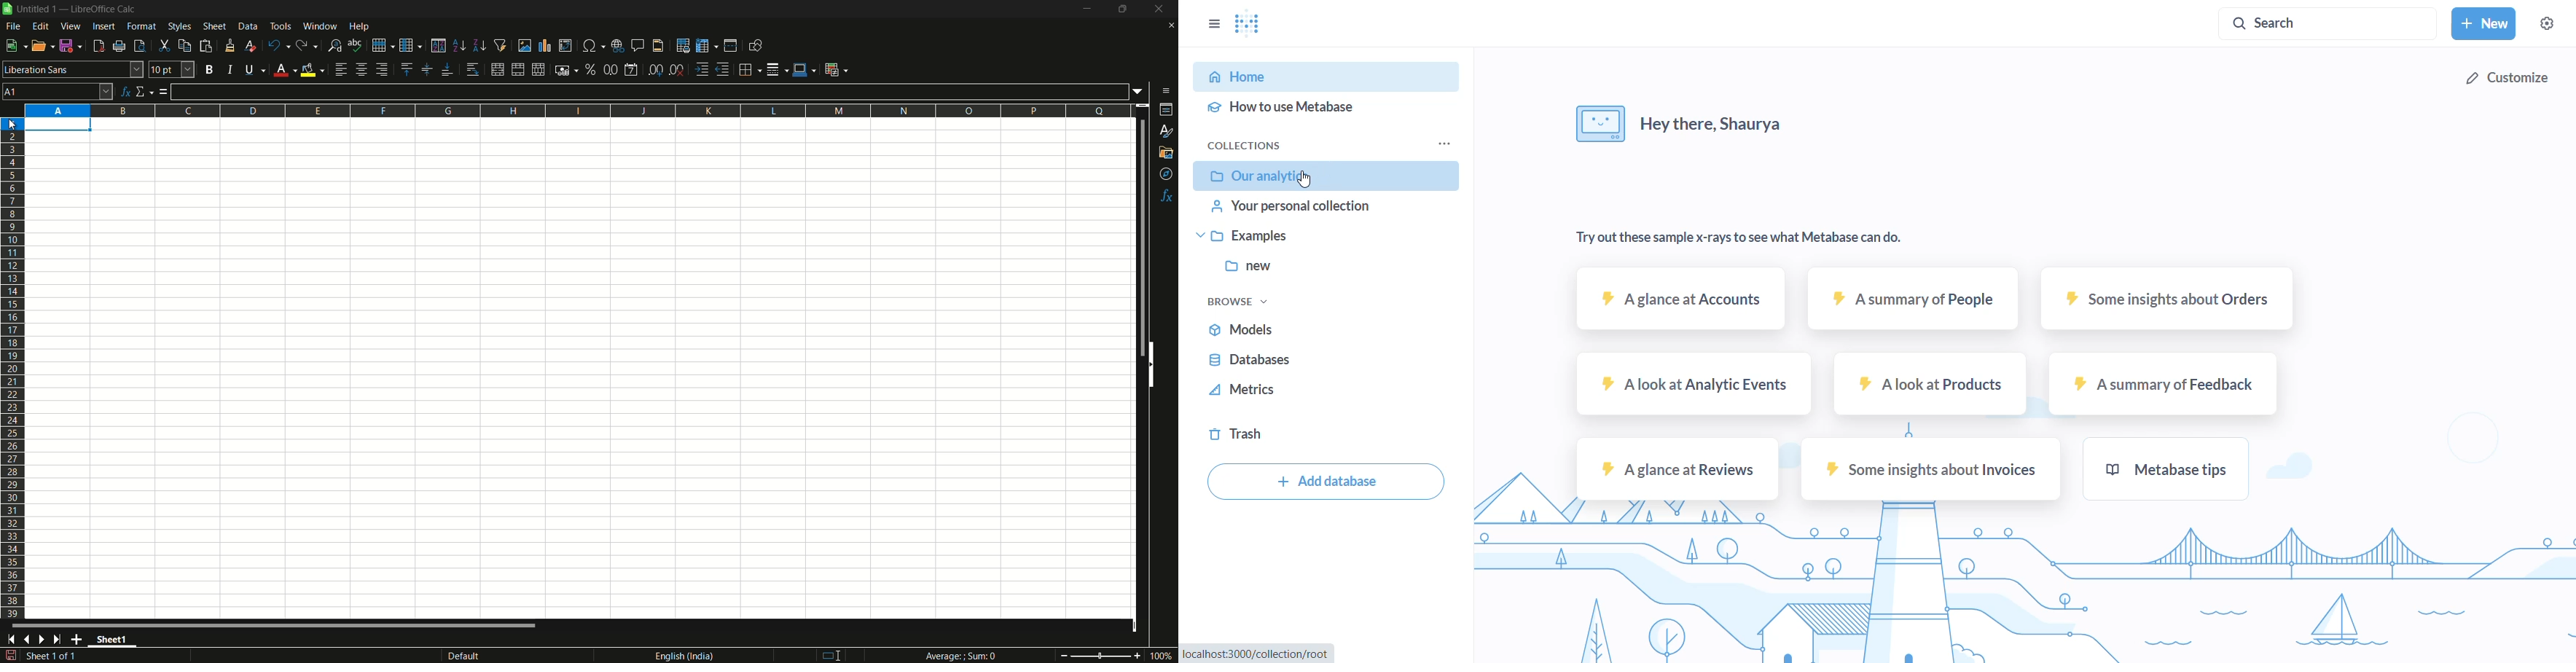 This screenshot has height=672, width=2576. What do you see at coordinates (659, 46) in the screenshot?
I see `header and footer` at bounding box center [659, 46].